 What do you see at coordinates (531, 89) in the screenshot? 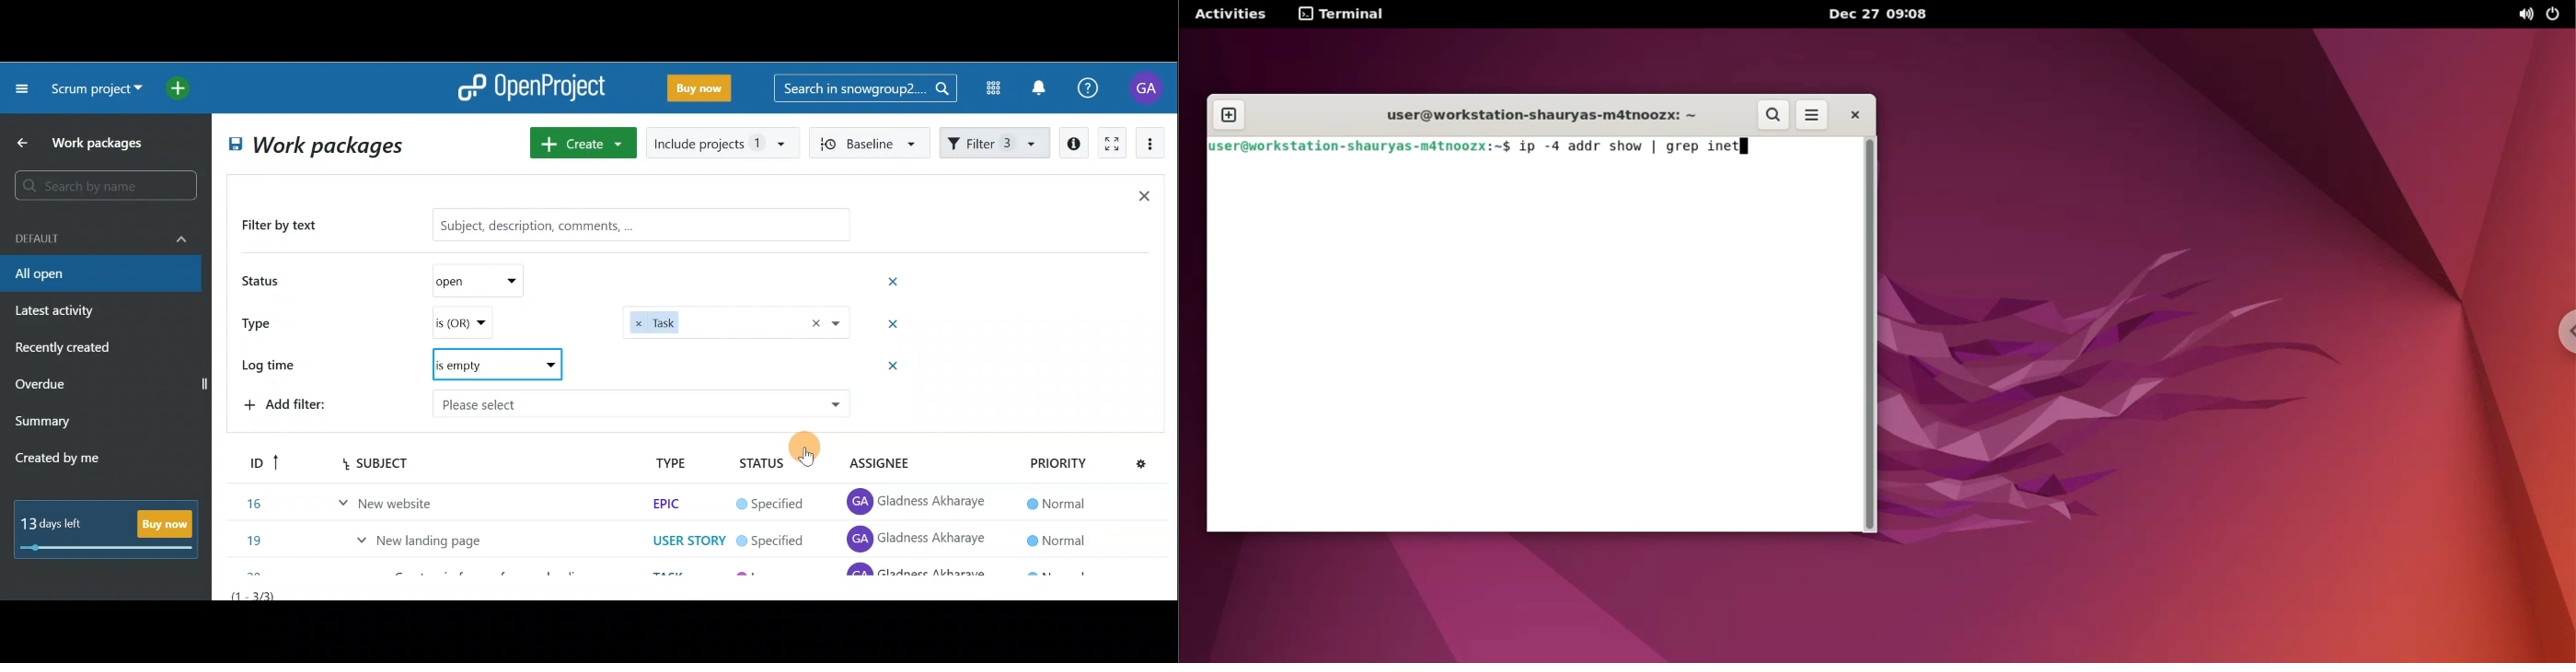
I see `OpenProject` at bounding box center [531, 89].